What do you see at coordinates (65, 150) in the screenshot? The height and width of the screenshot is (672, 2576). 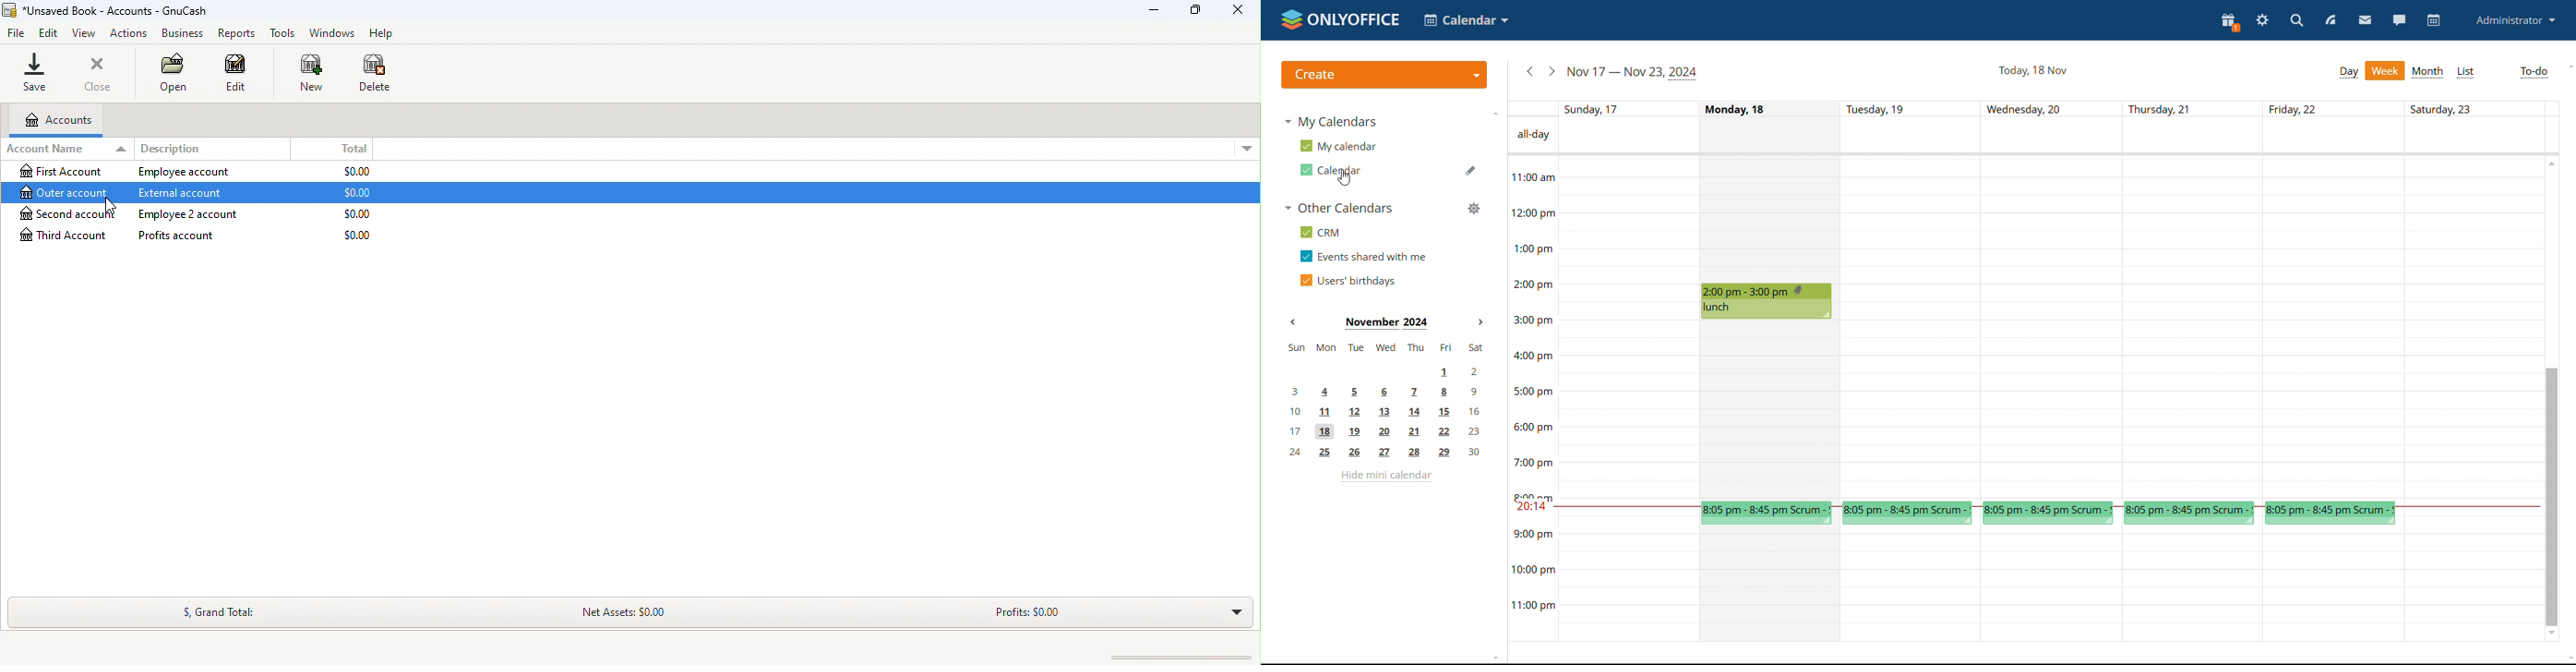 I see `Account name` at bounding box center [65, 150].